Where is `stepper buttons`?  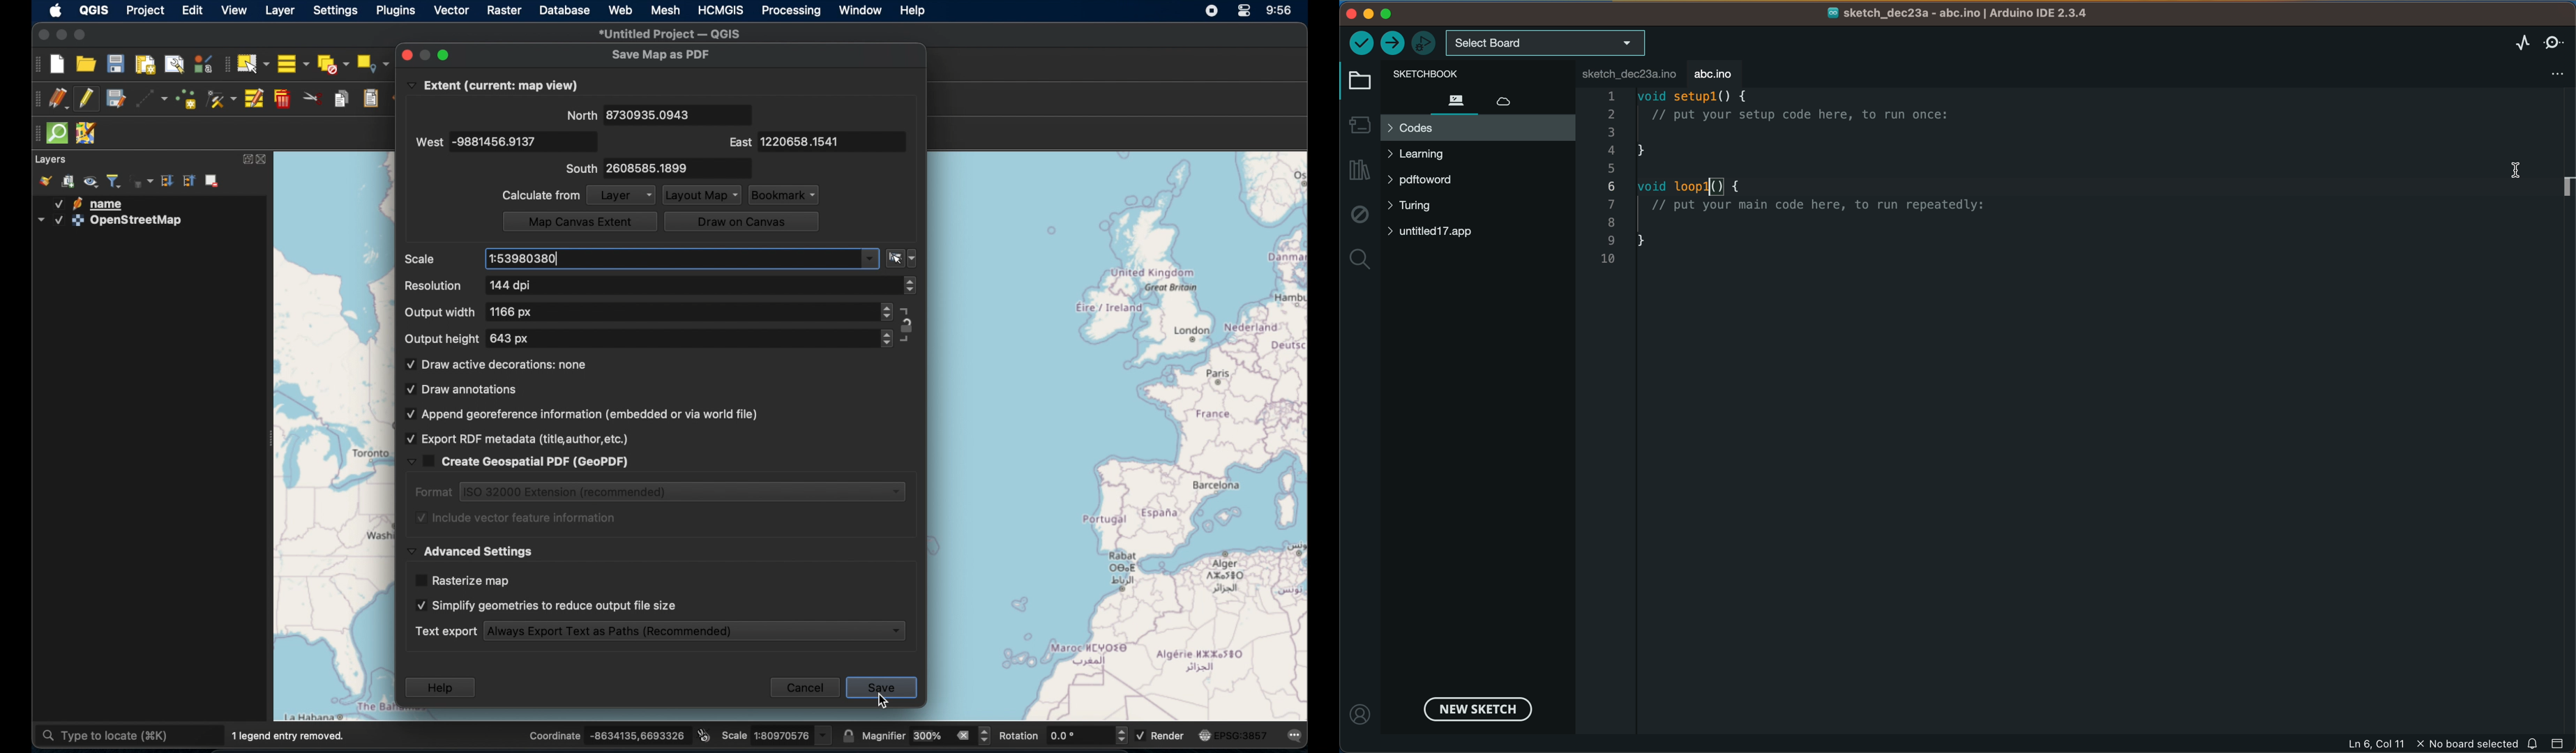
stepper buttons is located at coordinates (887, 313).